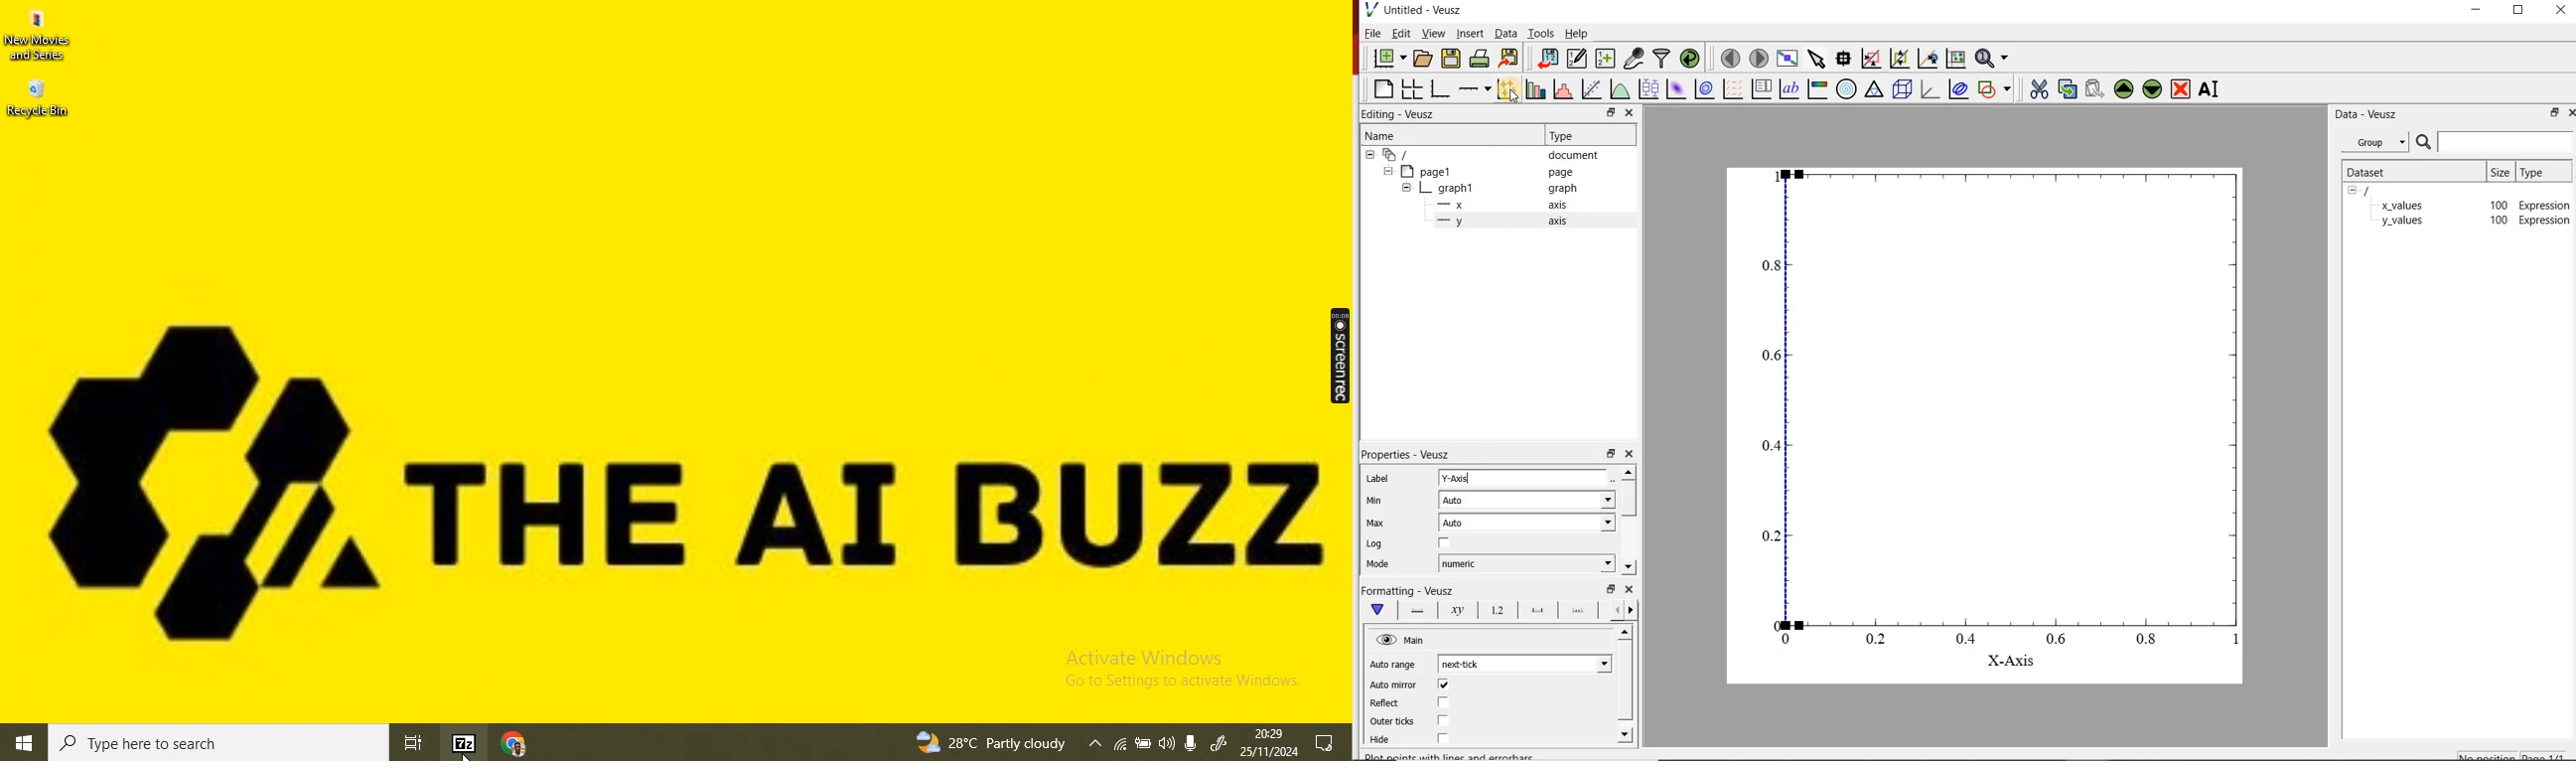 This screenshot has height=784, width=2576. Describe the element at coordinates (2373, 142) in the screenshot. I see `group` at that location.